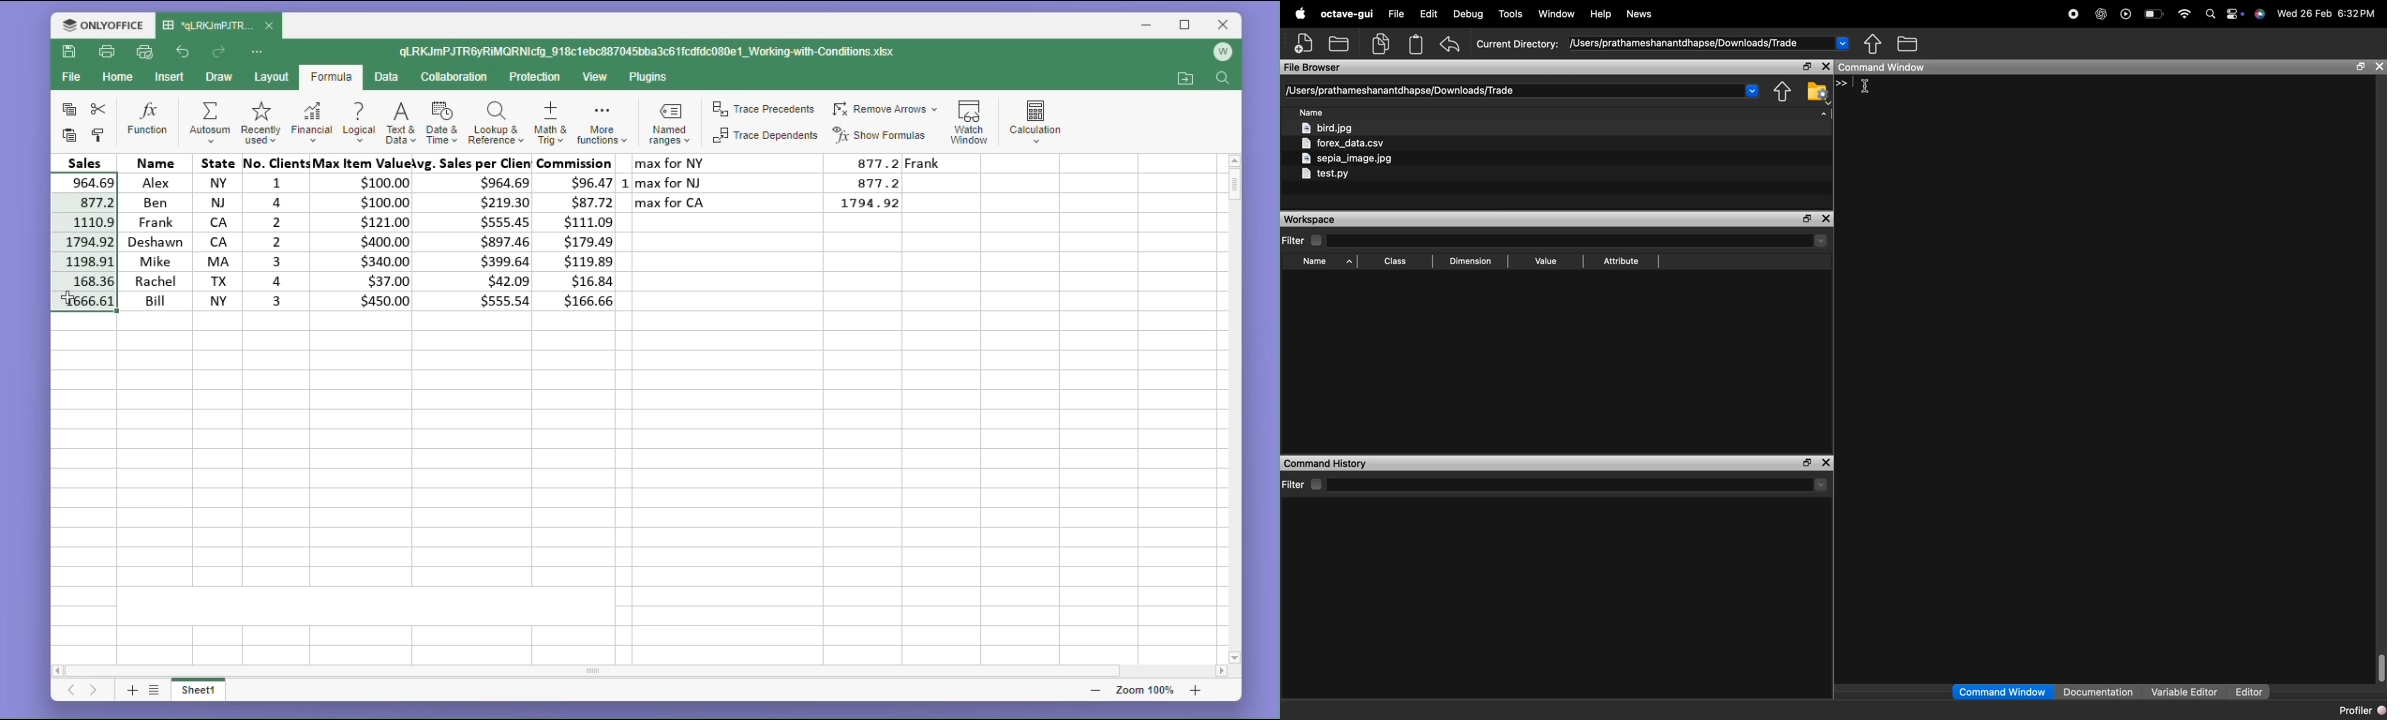 This screenshot has height=728, width=2408. What do you see at coordinates (1195, 690) in the screenshot?
I see `zoom in` at bounding box center [1195, 690].